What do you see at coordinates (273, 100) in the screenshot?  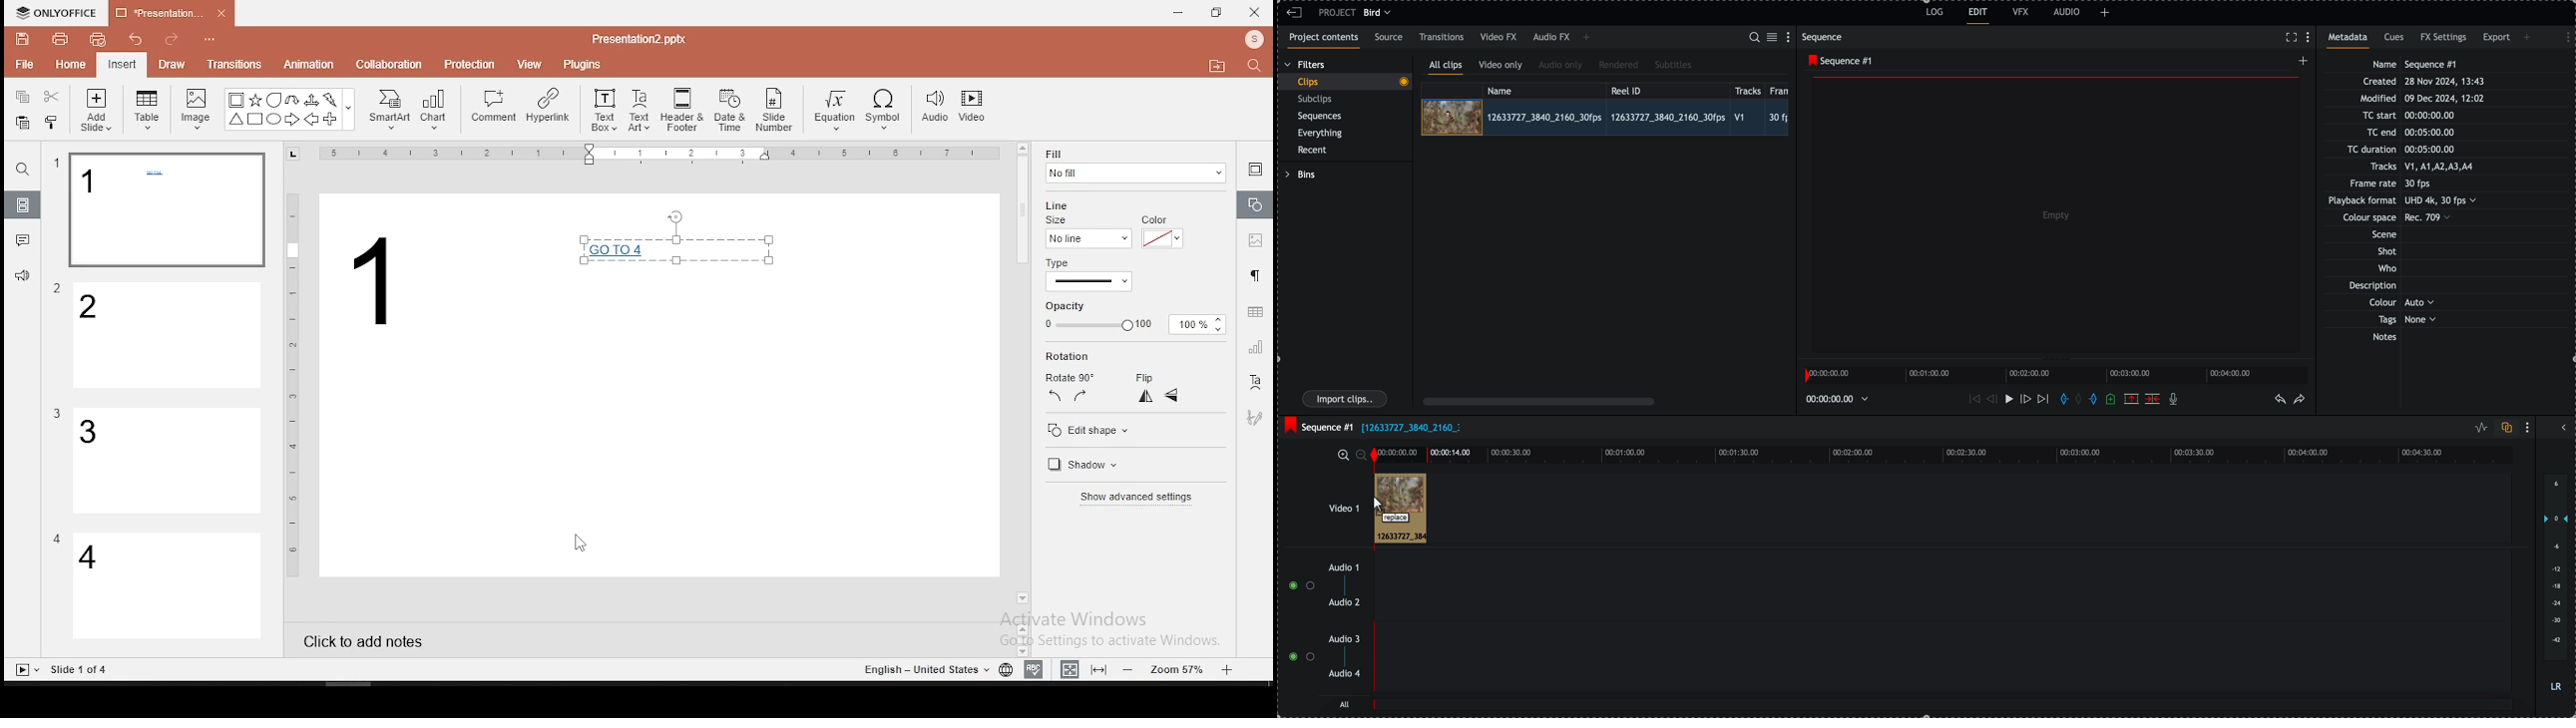 I see `Bubble` at bounding box center [273, 100].